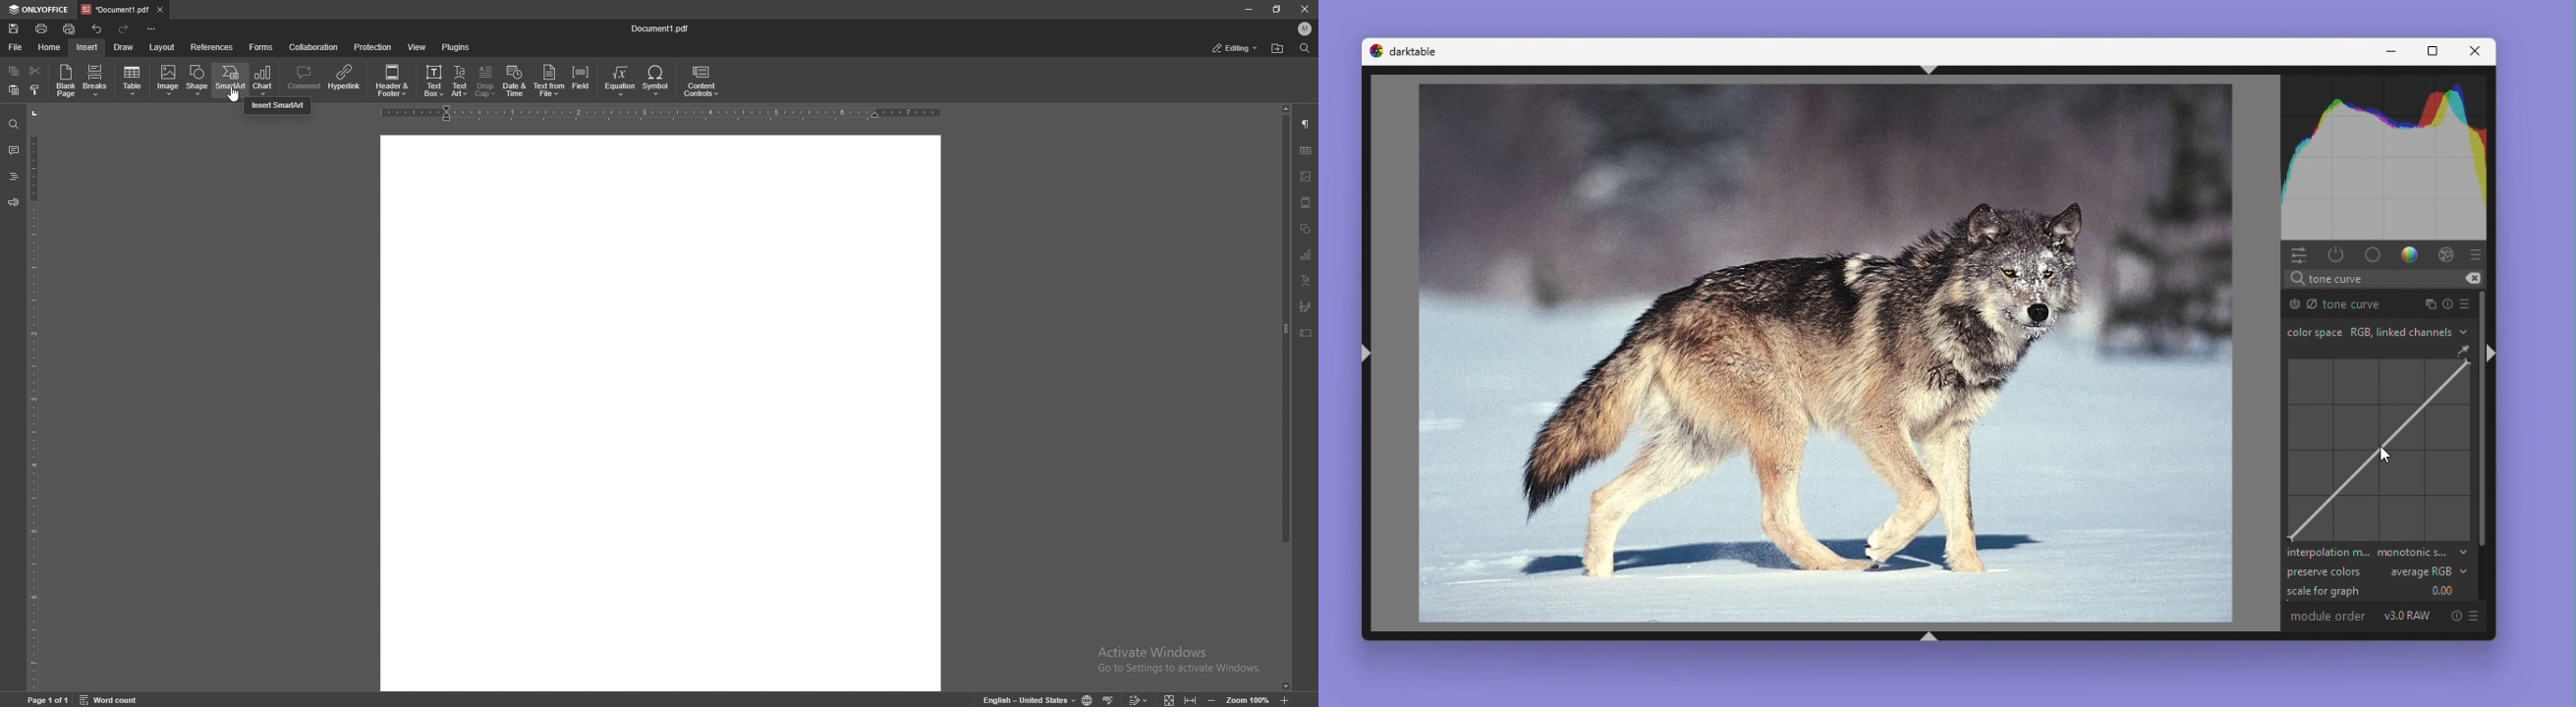 This screenshot has width=2576, height=728. What do you see at coordinates (124, 29) in the screenshot?
I see `redo` at bounding box center [124, 29].